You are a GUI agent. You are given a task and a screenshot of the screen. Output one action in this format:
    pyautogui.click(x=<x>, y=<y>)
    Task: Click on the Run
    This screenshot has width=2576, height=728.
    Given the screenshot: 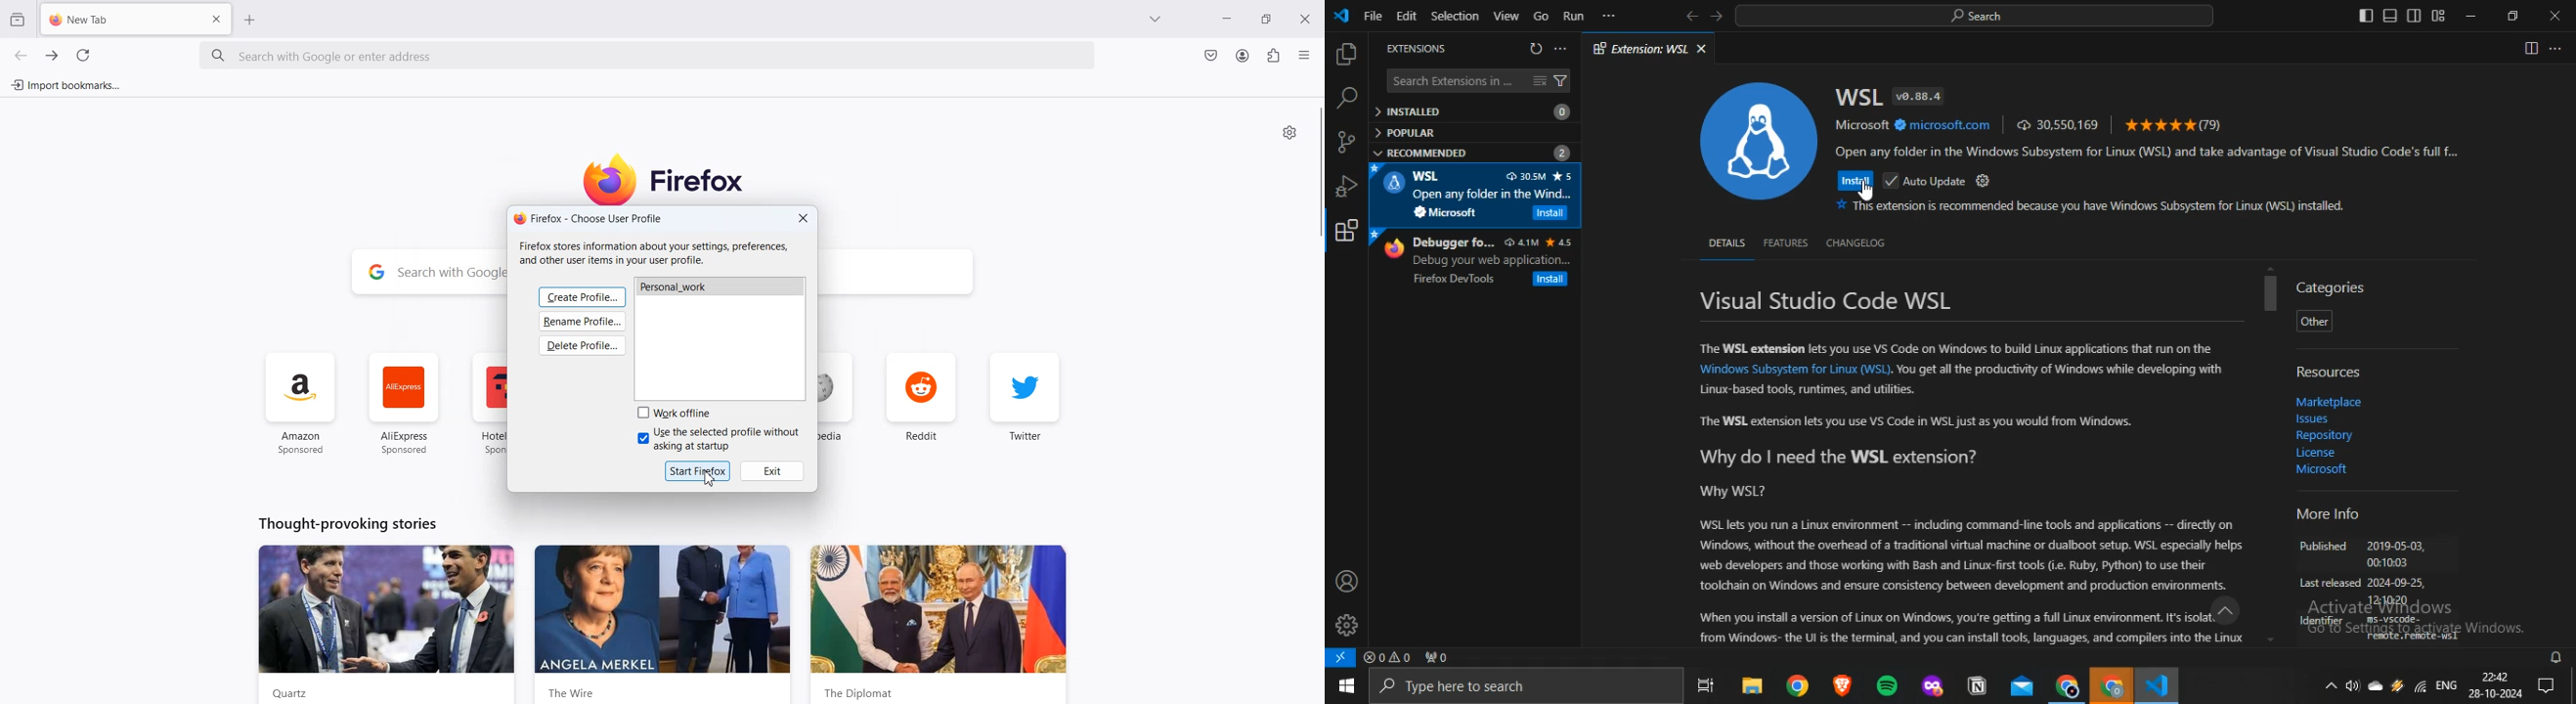 What is the action you would take?
    pyautogui.click(x=1574, y=16)
    